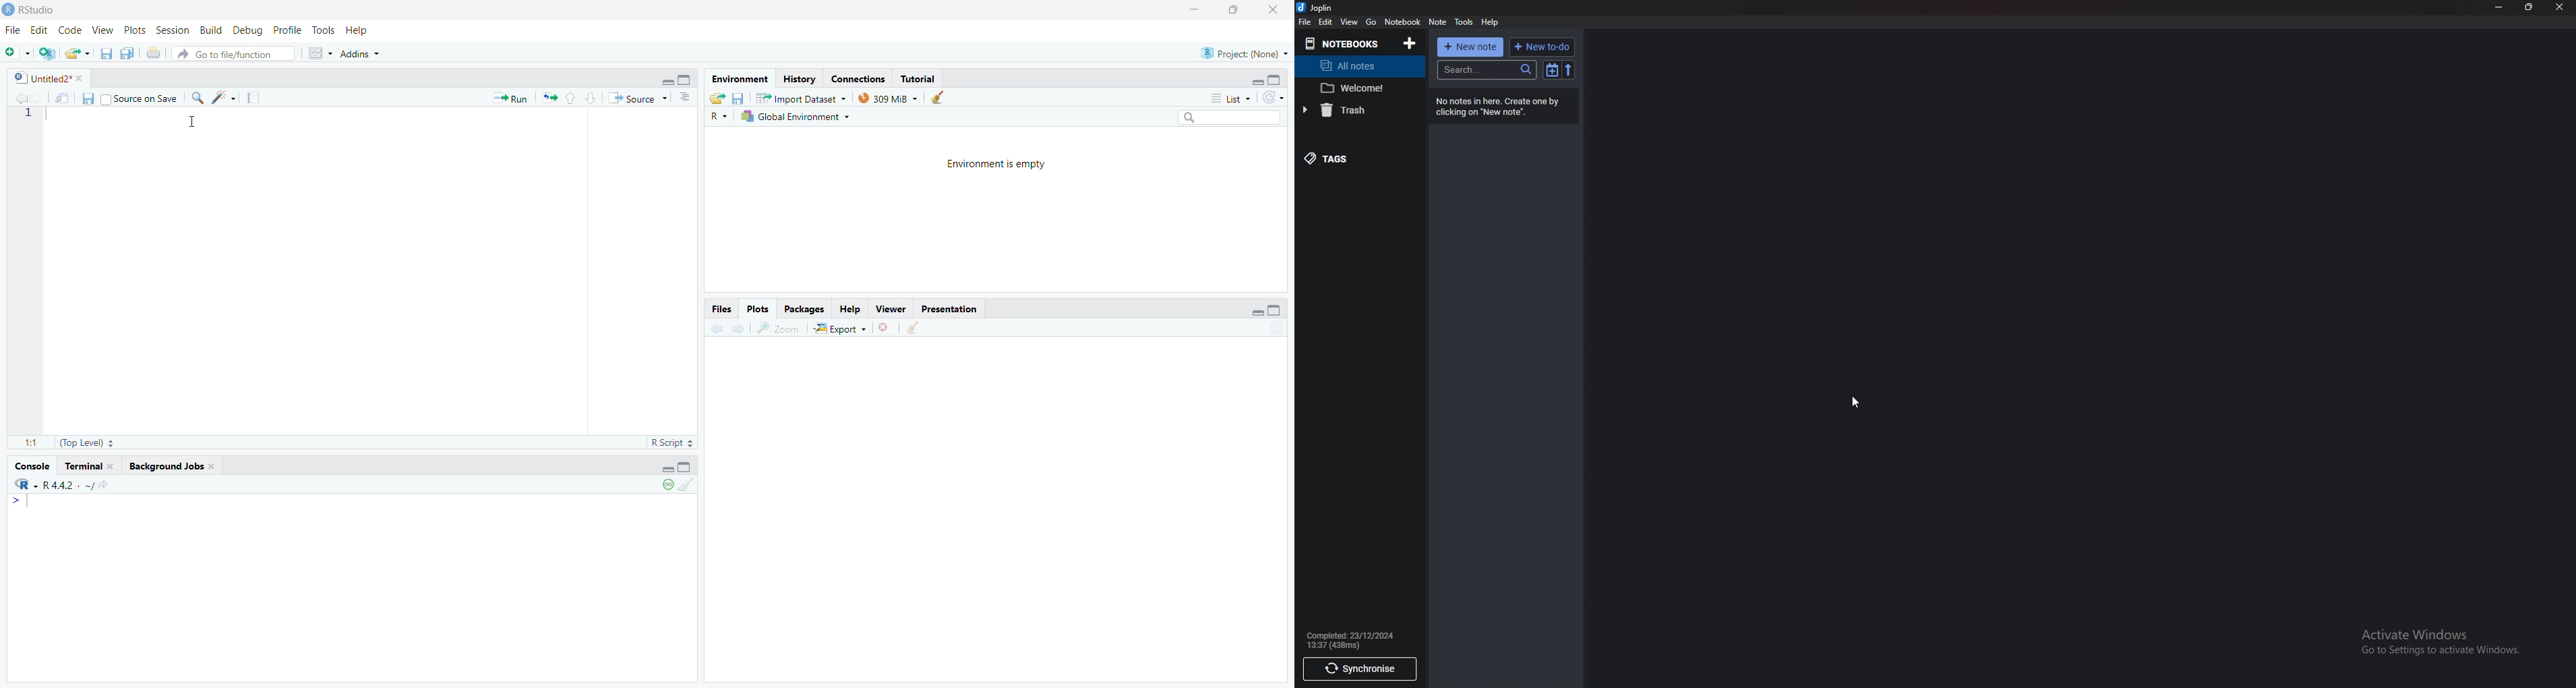 The width and height of the screenshot is (2576, 700). What do you see at coordinates (1438, 22) in the screenshot?
I see `note` at bounding box center [1438, 22].